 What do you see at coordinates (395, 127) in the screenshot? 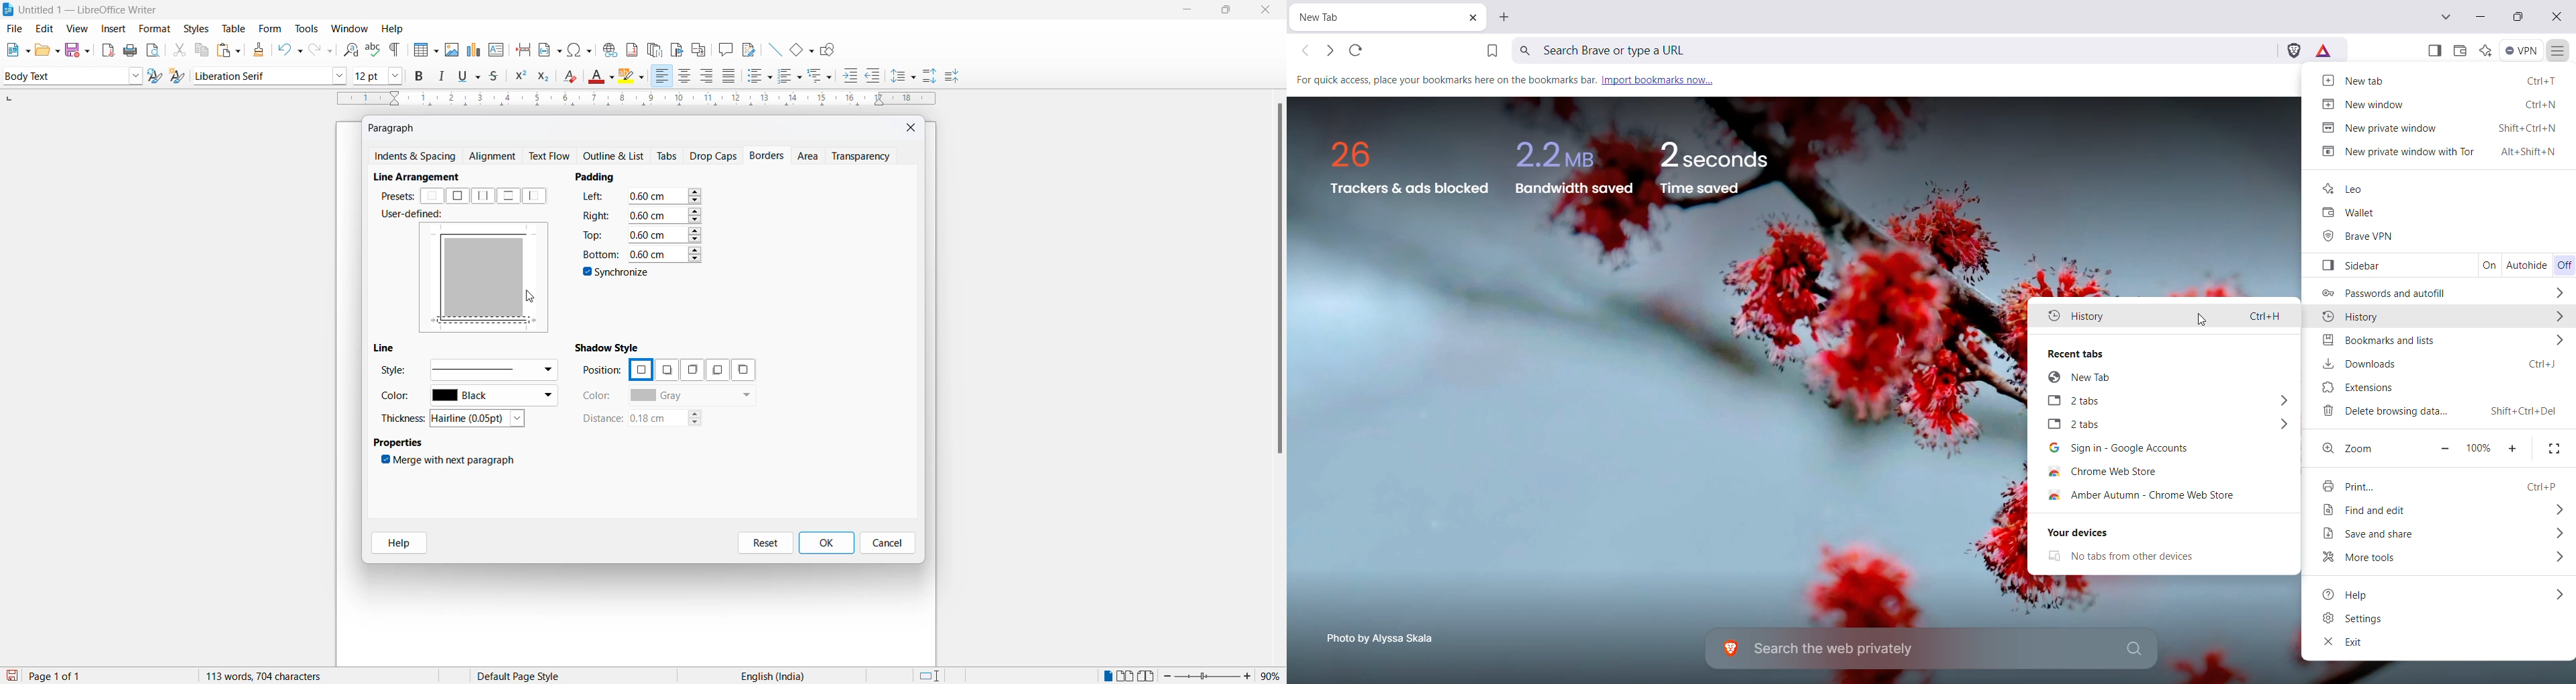
I see `paragraph dialog box` at bounding box center [395, 127].